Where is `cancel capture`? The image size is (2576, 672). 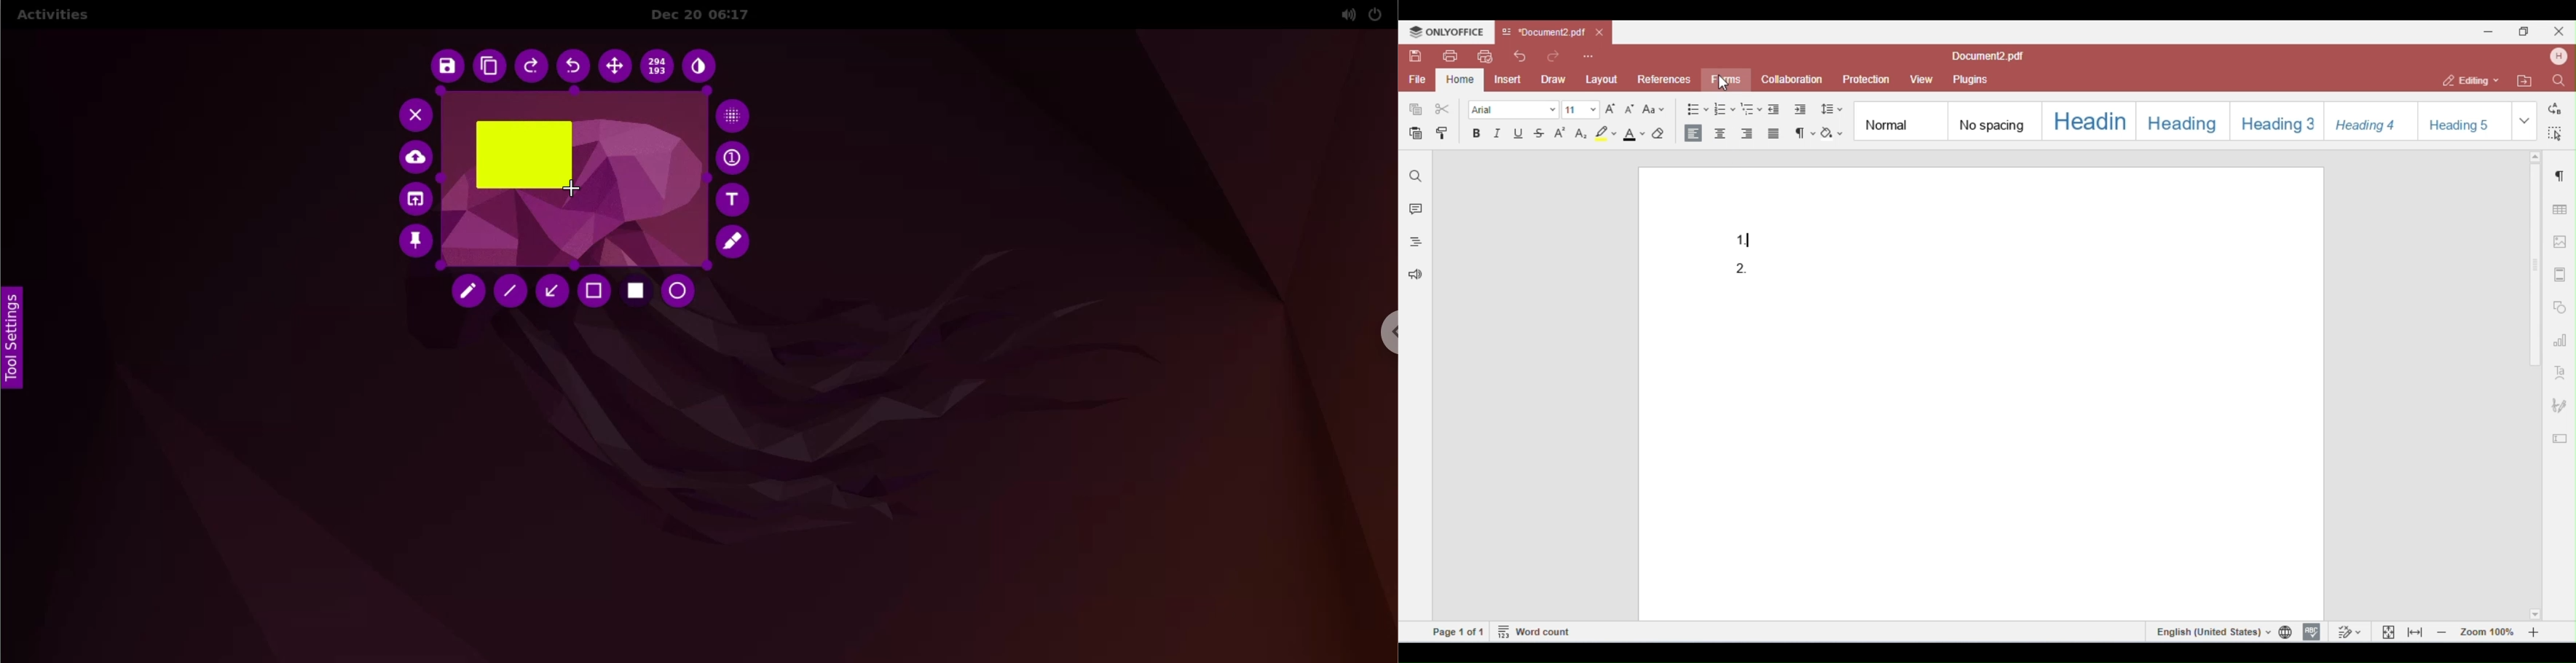
cancel capture is located at coordinates (411, 114).